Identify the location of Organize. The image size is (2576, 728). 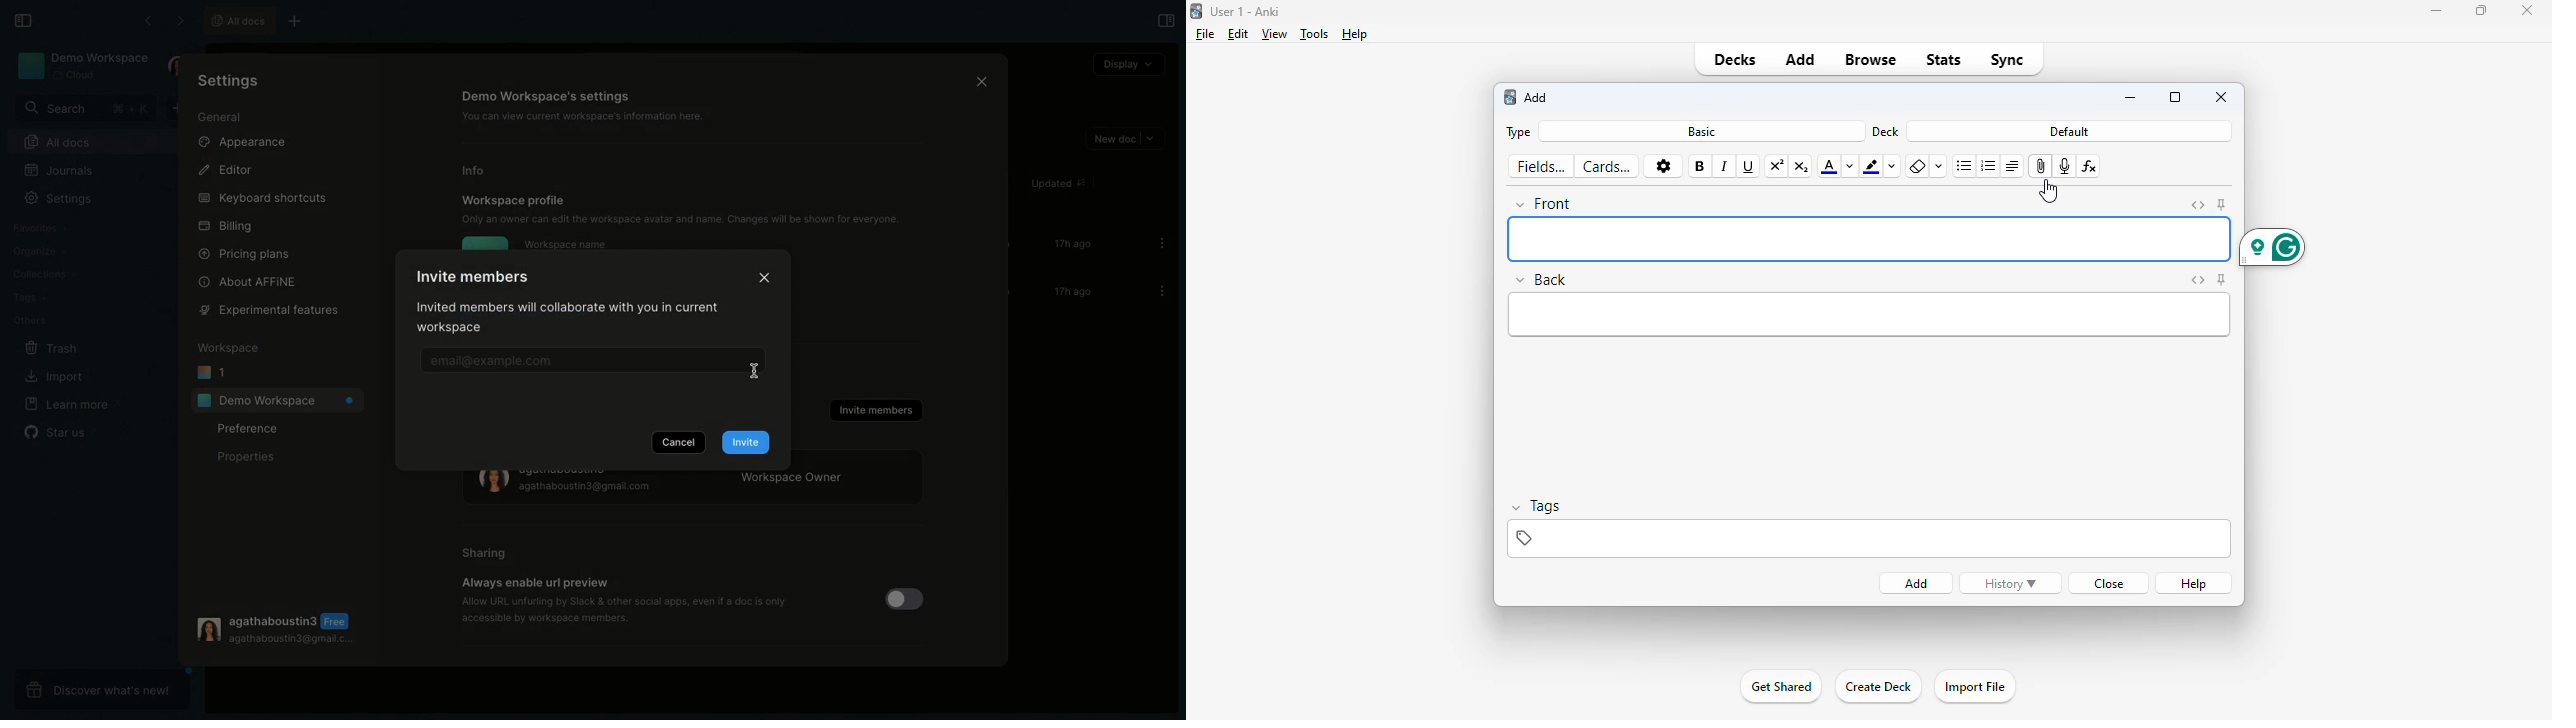
(38, 250).